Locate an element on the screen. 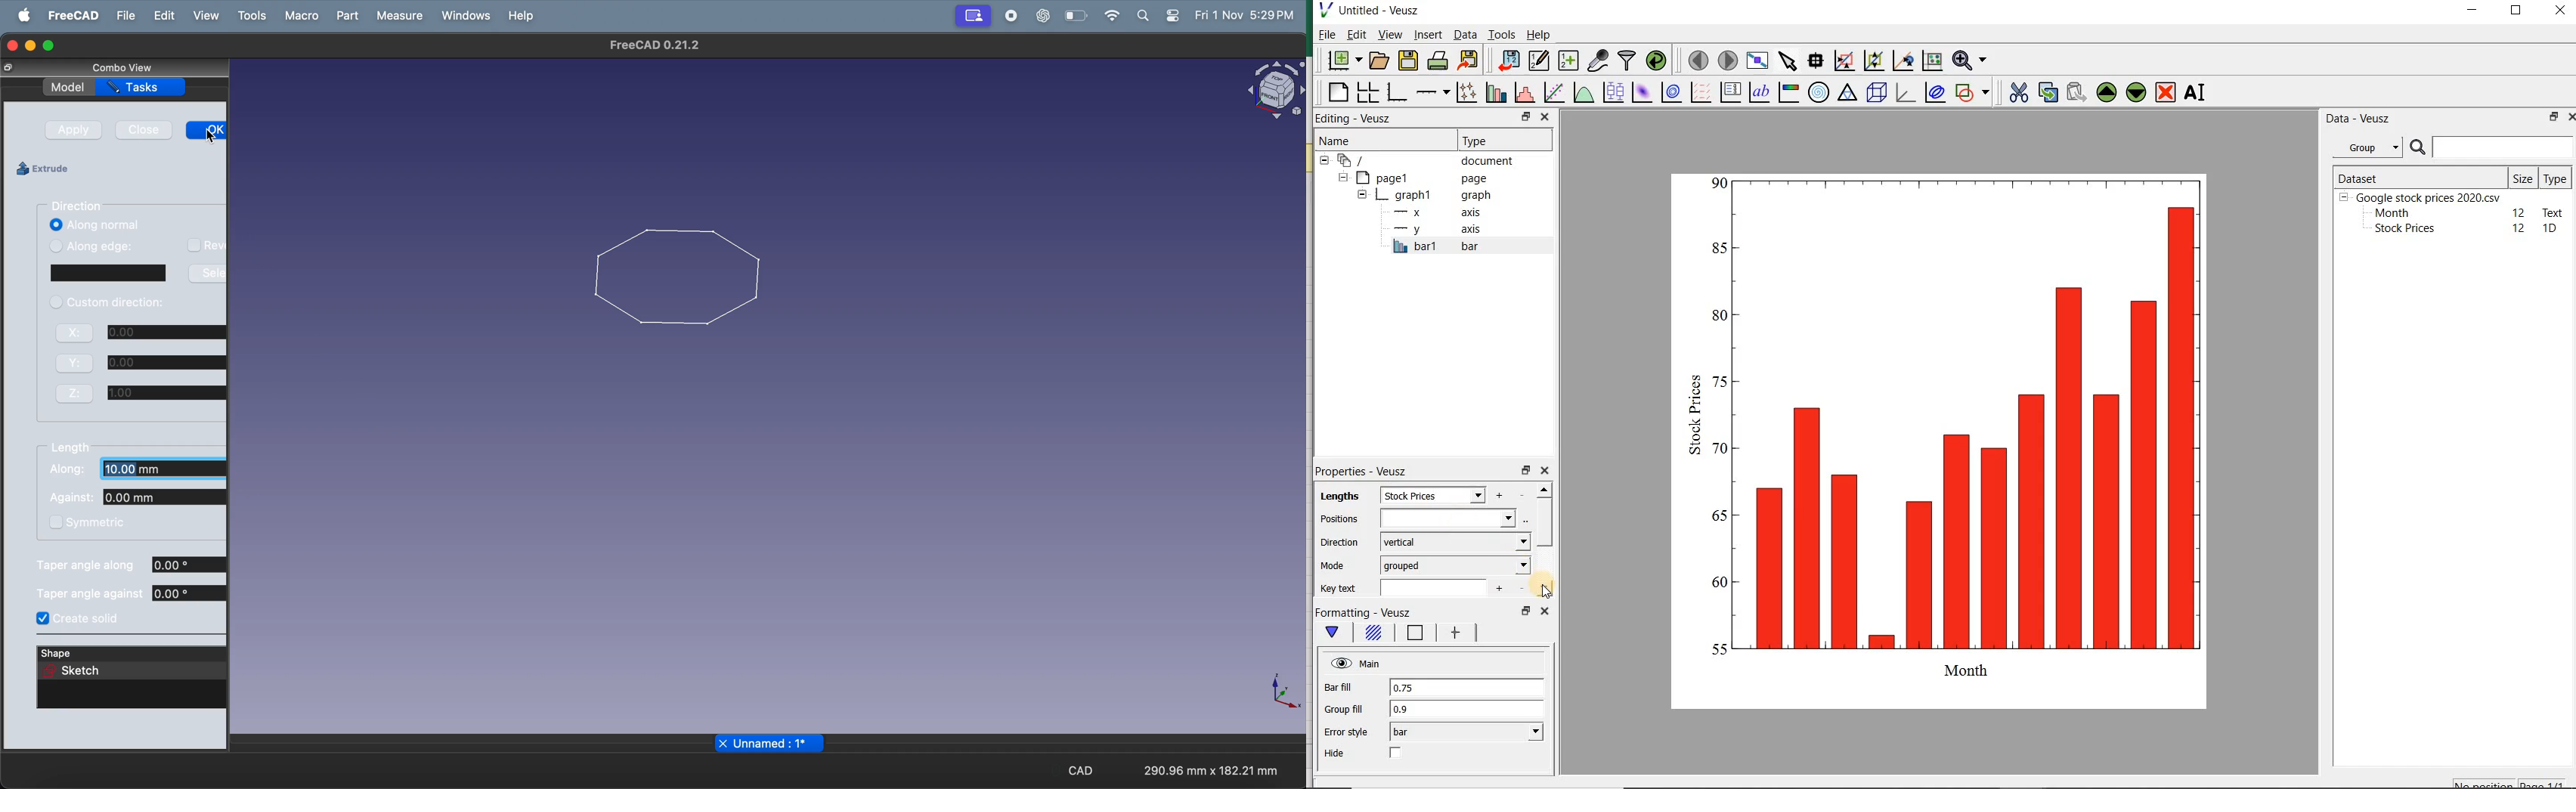 The height and width of the screenshot is (812, 2576). maximize is located at coordinates (49, 44).